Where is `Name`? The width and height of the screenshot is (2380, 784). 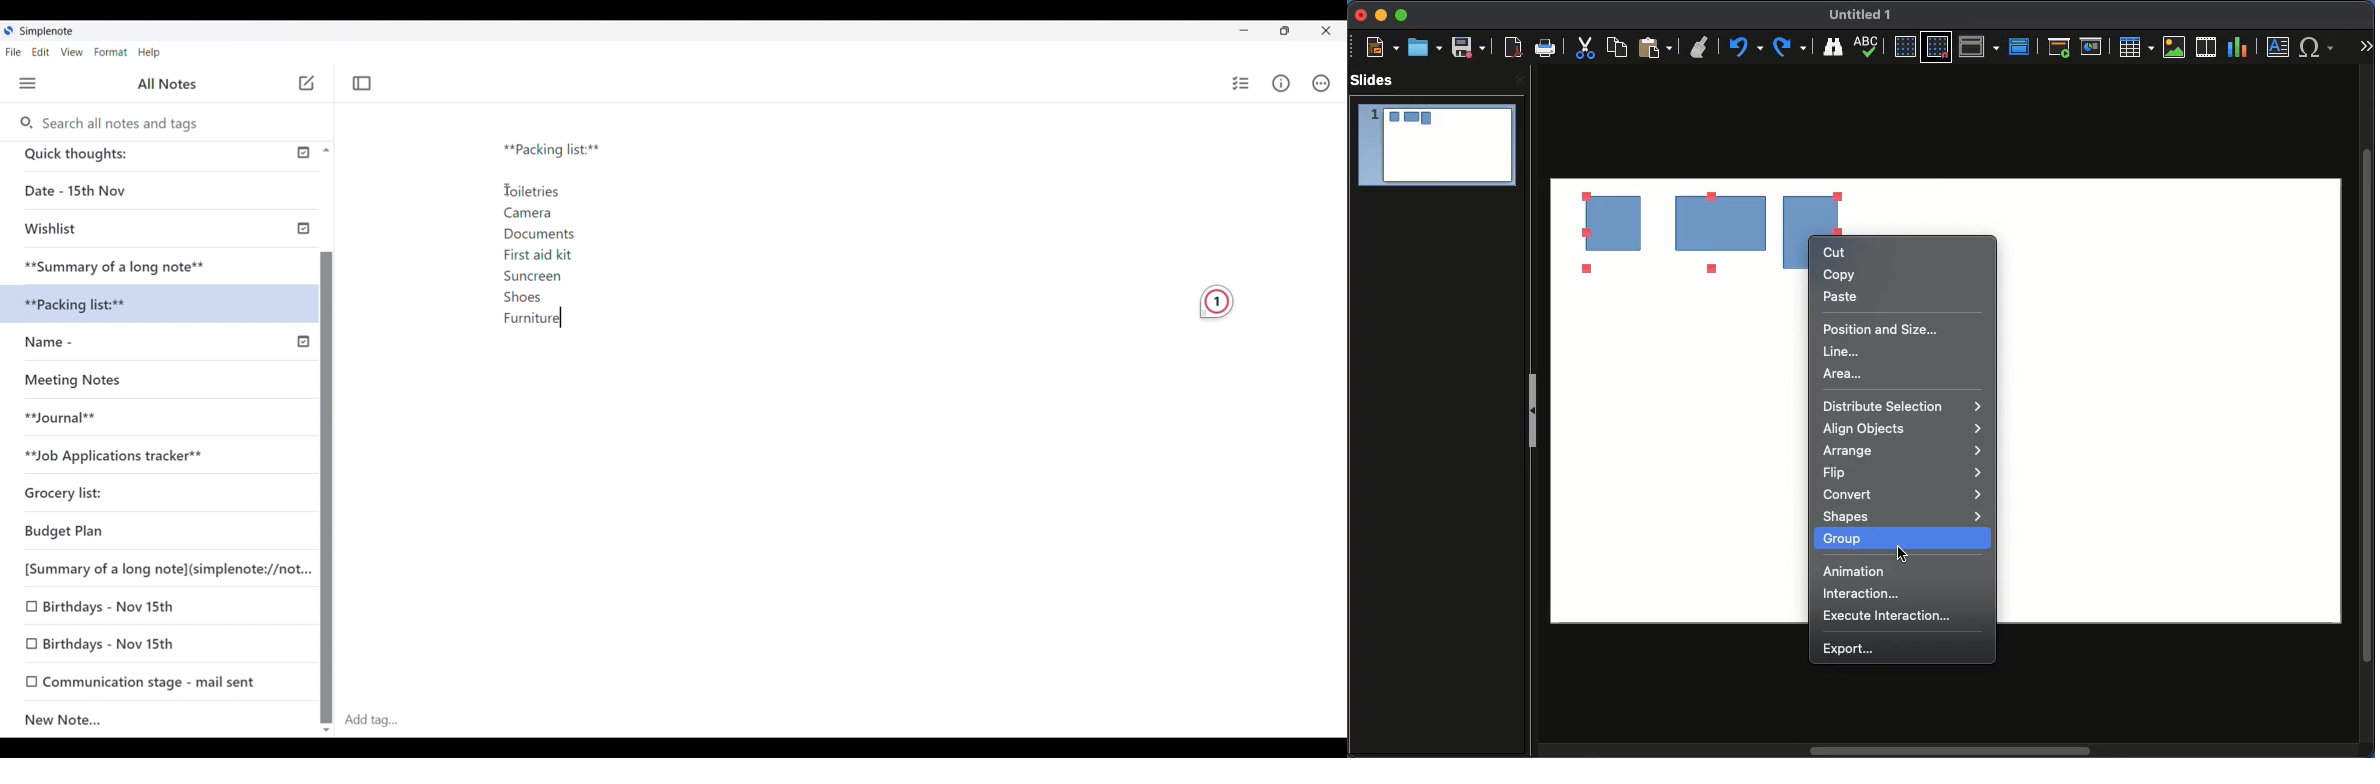 Name is located at coordinates (1865, 16).